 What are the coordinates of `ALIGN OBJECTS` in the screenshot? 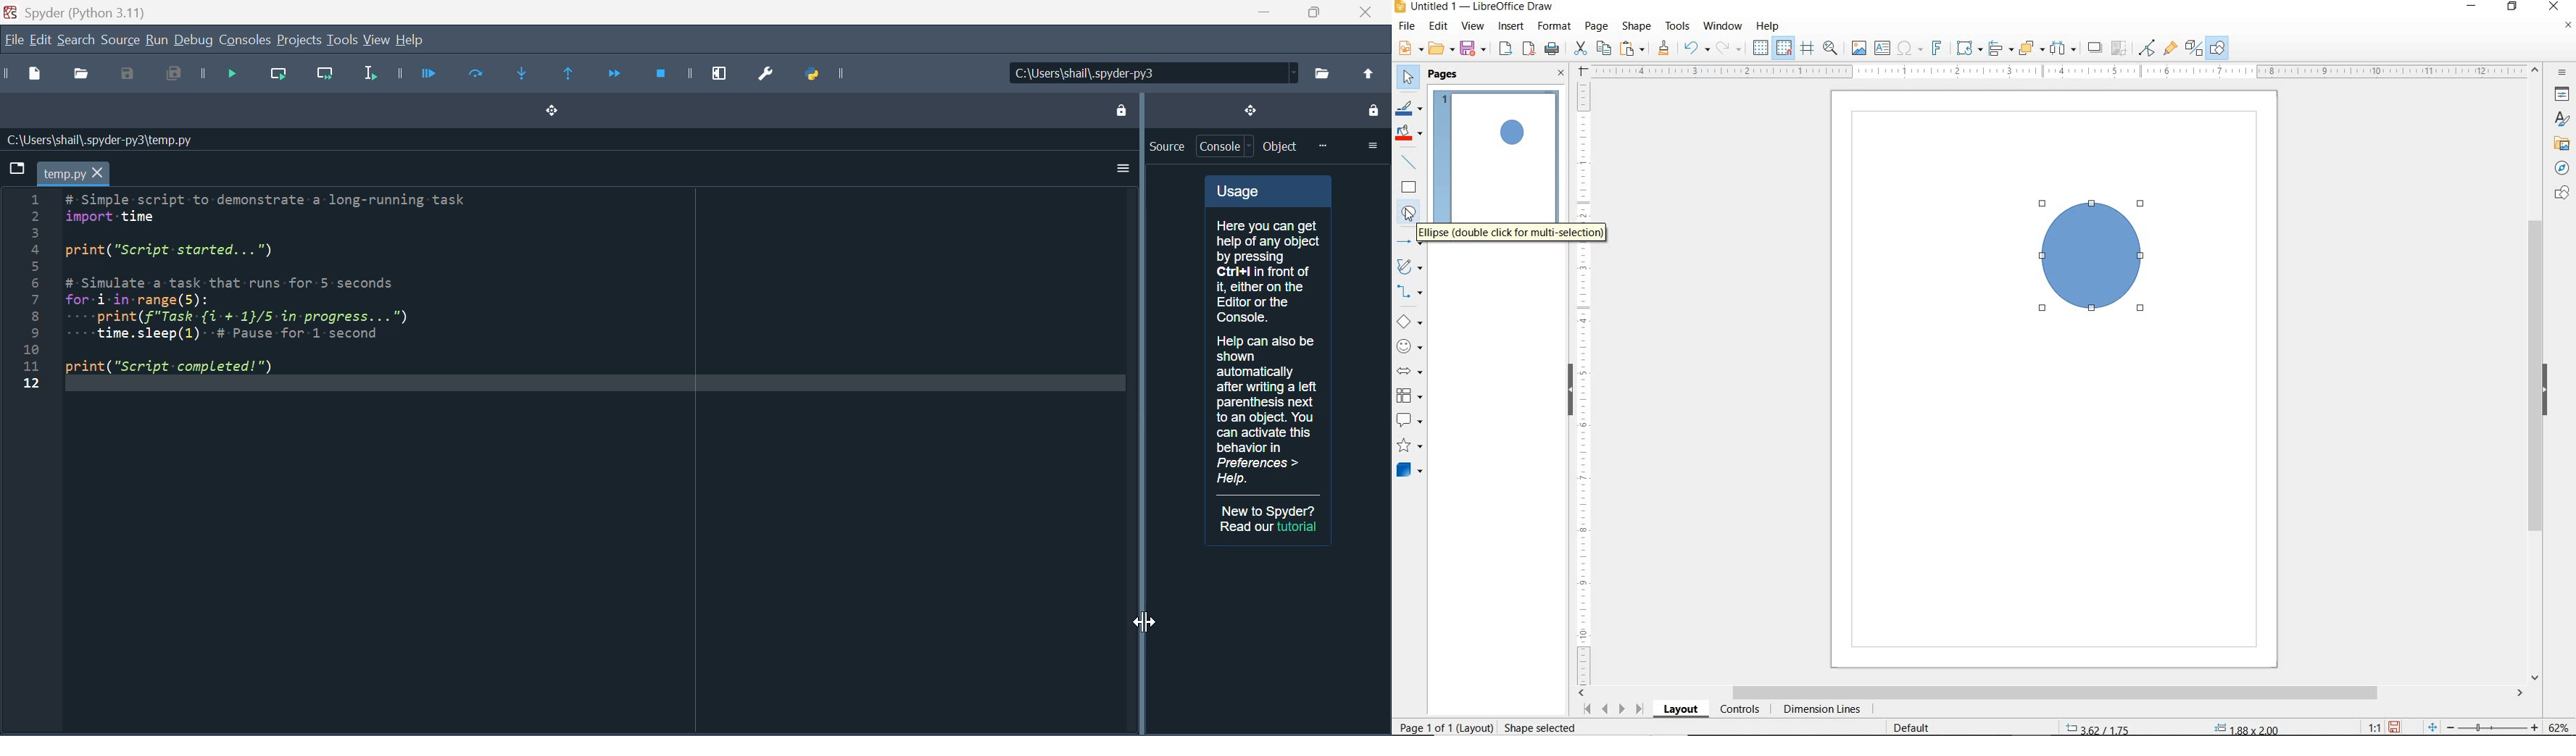 It's located at (2000, 50).